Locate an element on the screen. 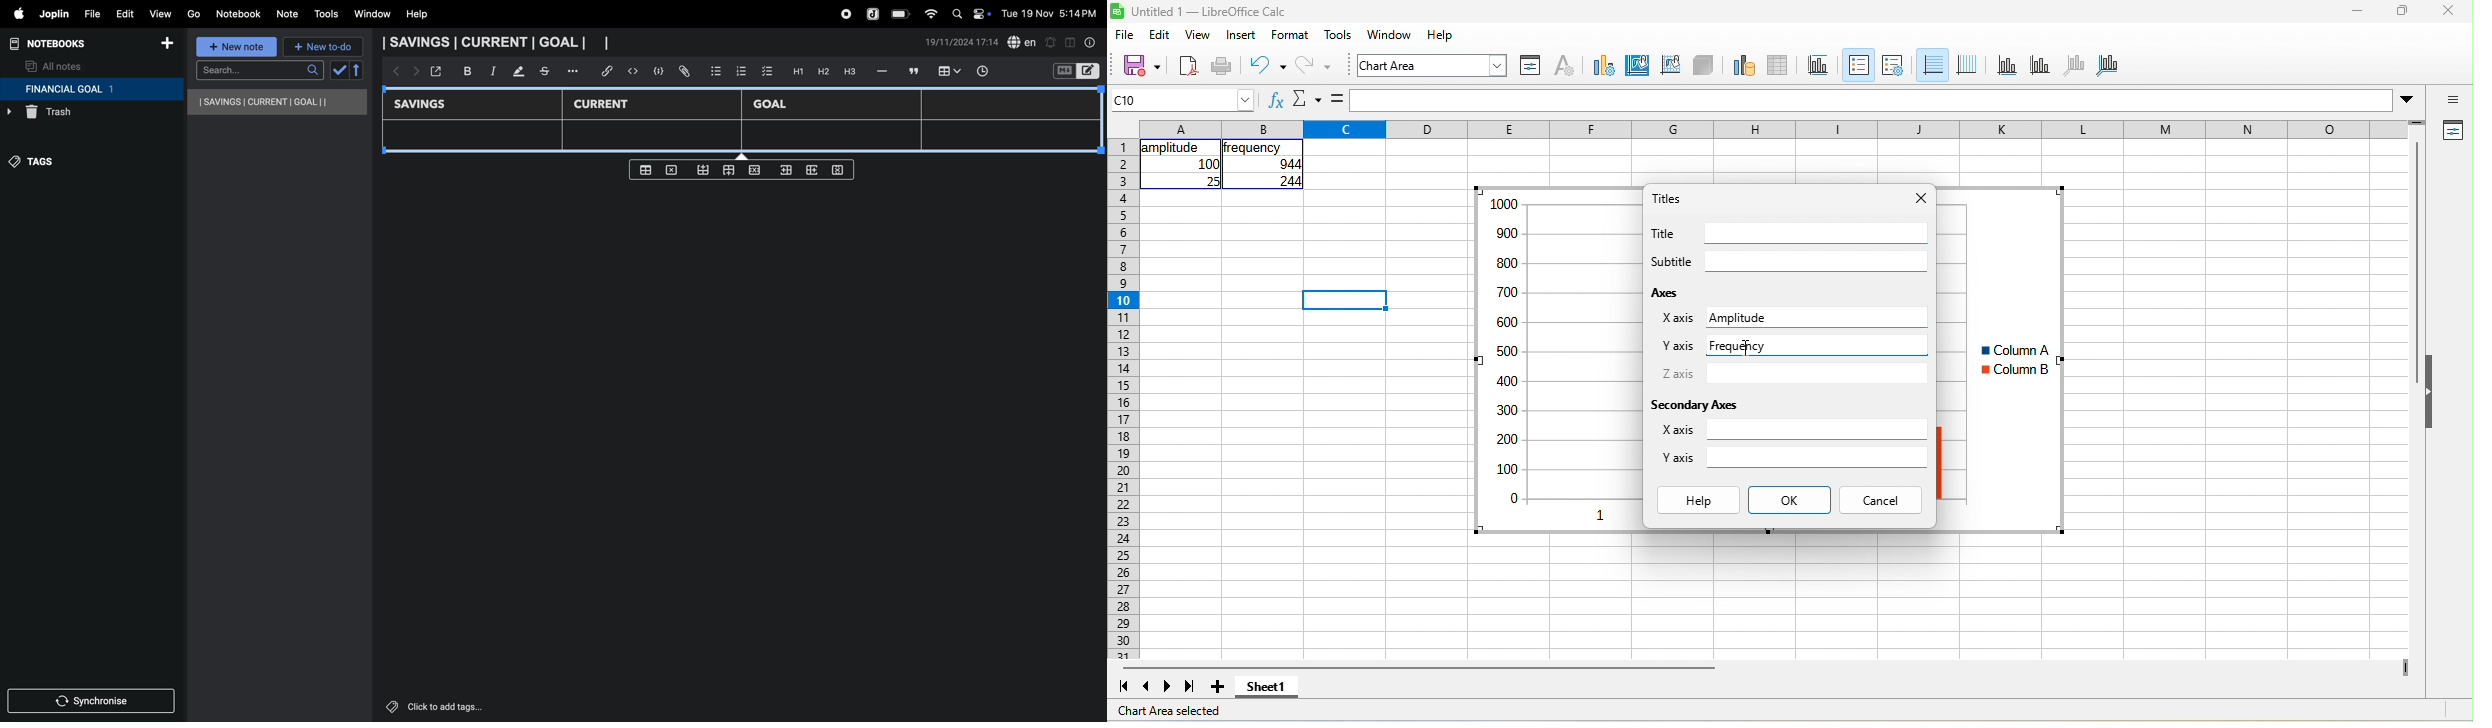 This screenshot has height=728, width=2492. cancel is located at coordinates (1880, 500).